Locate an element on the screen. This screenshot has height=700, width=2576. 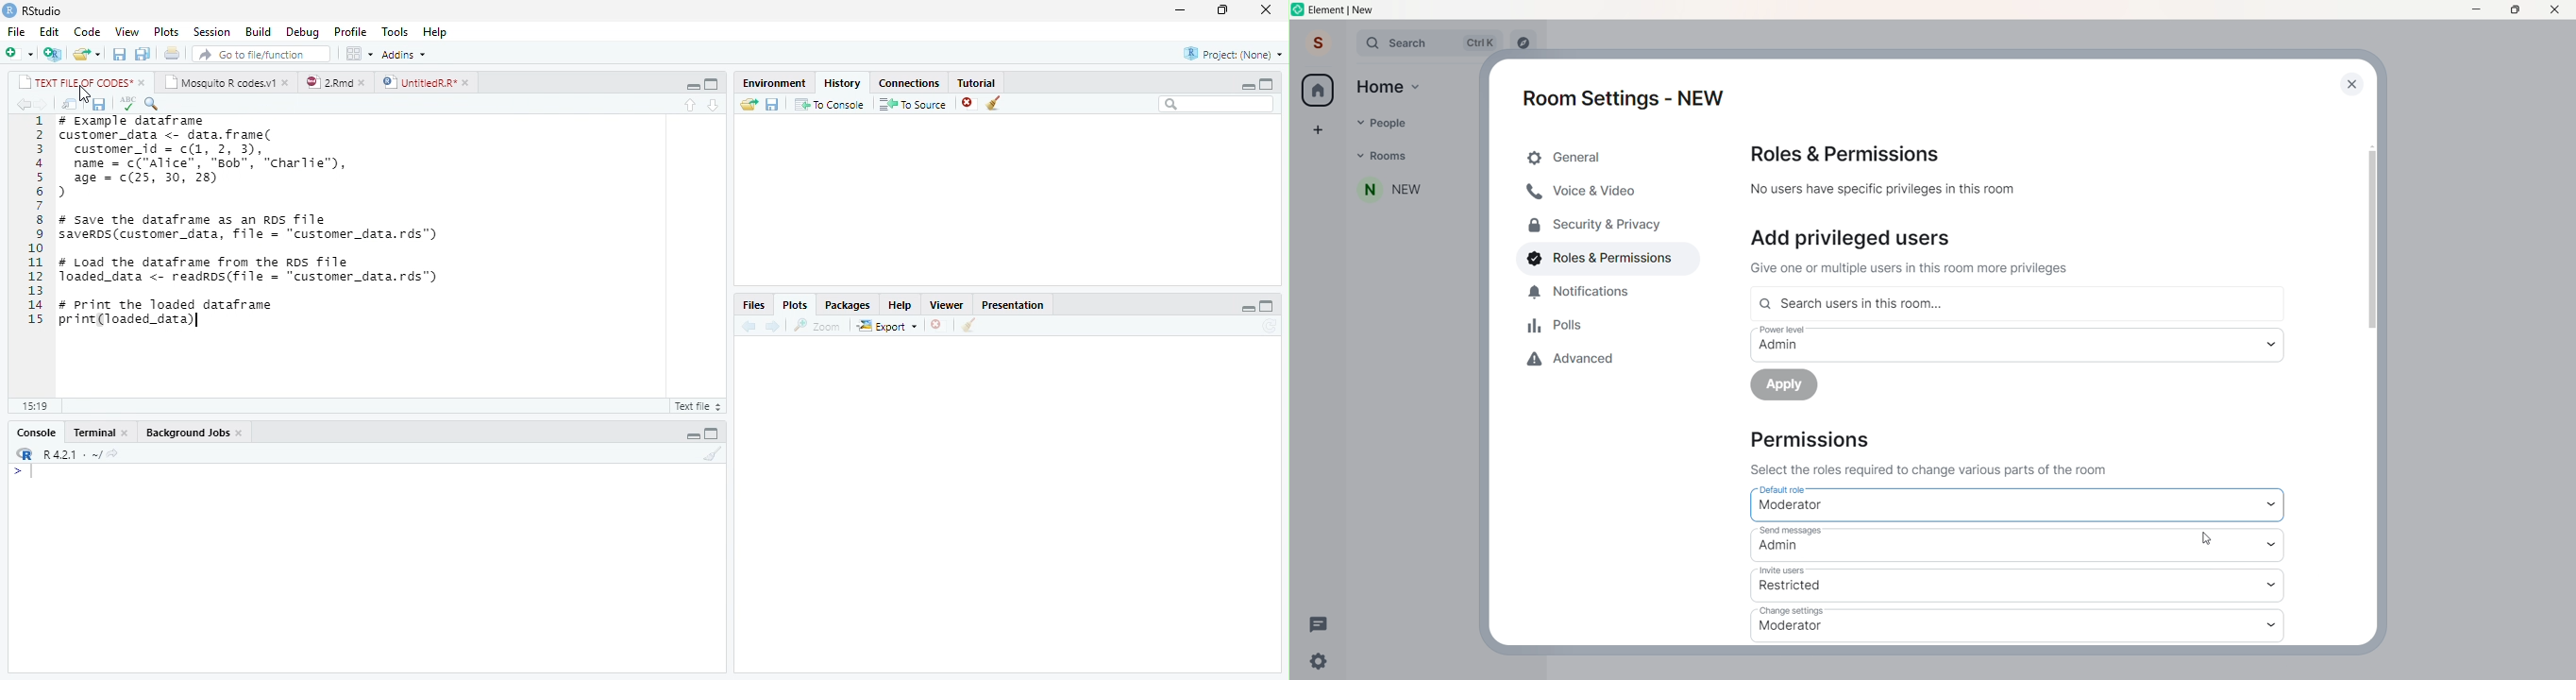
setting is located at coordinates (1316, 663).